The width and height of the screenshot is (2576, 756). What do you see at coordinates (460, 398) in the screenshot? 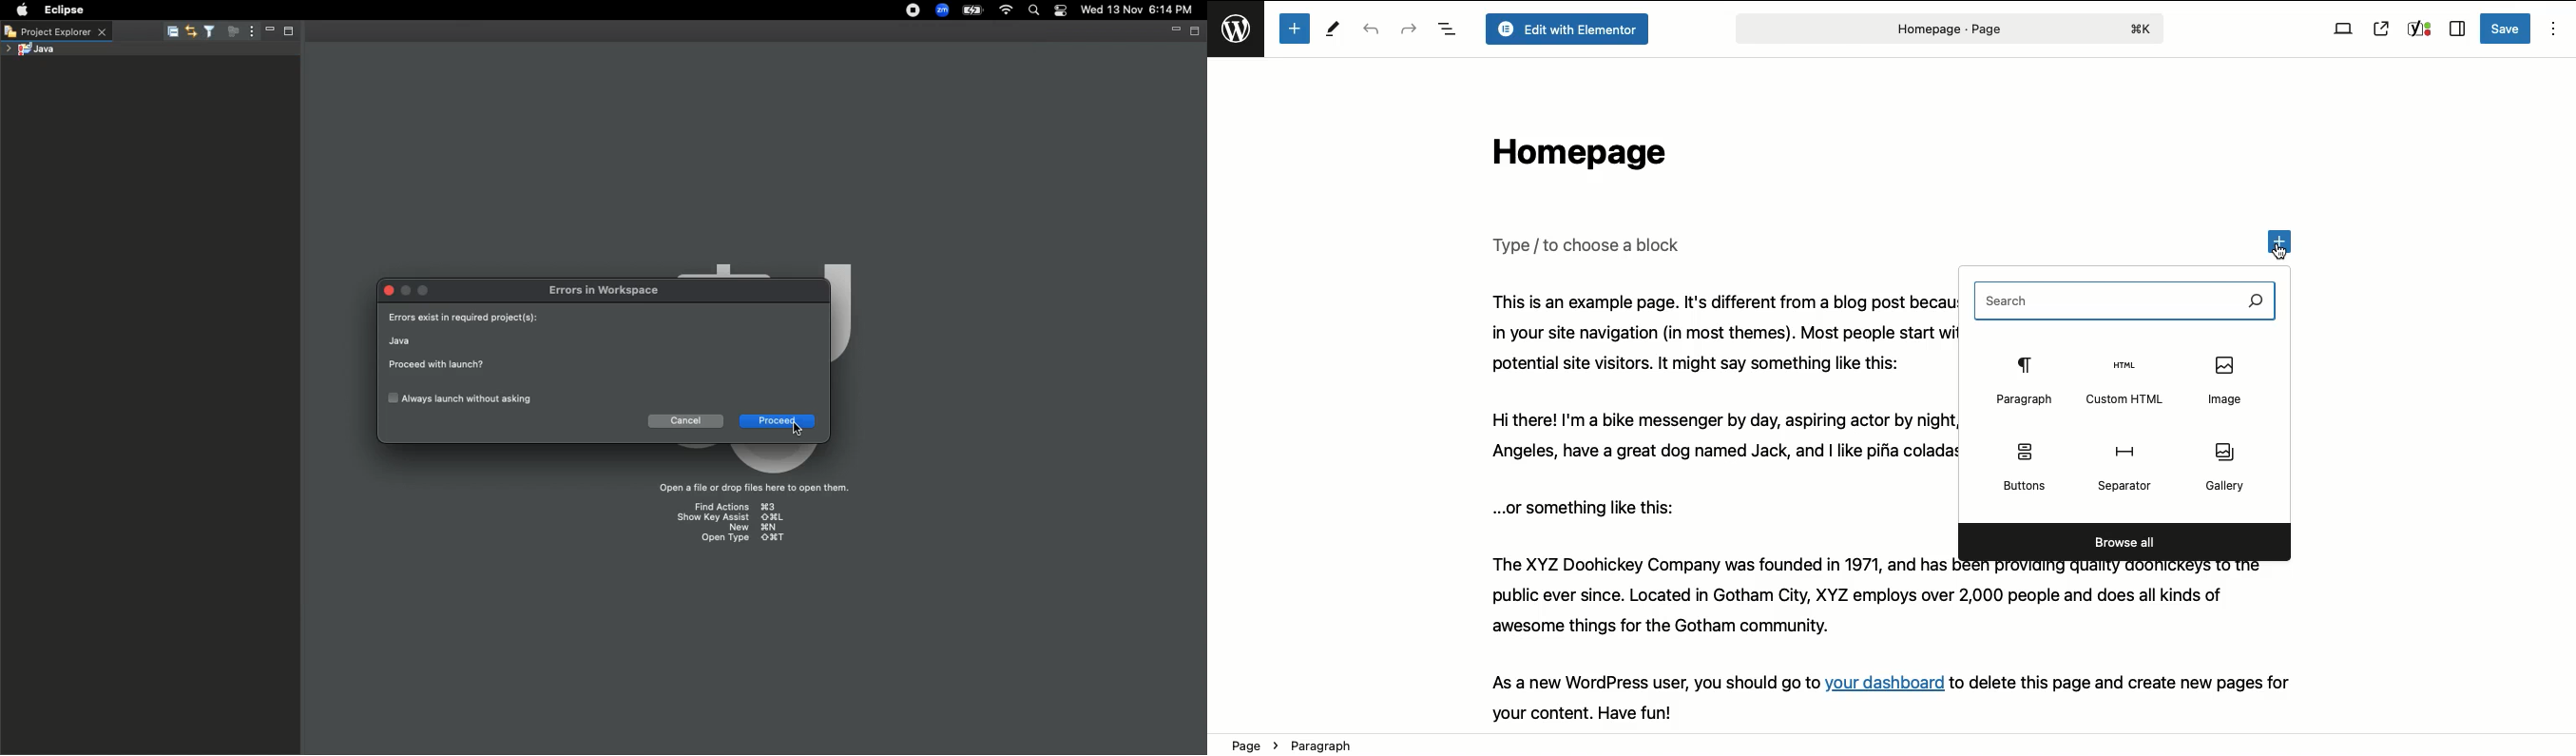
I see `Always launch without asking` at bounding box center [460, 398].